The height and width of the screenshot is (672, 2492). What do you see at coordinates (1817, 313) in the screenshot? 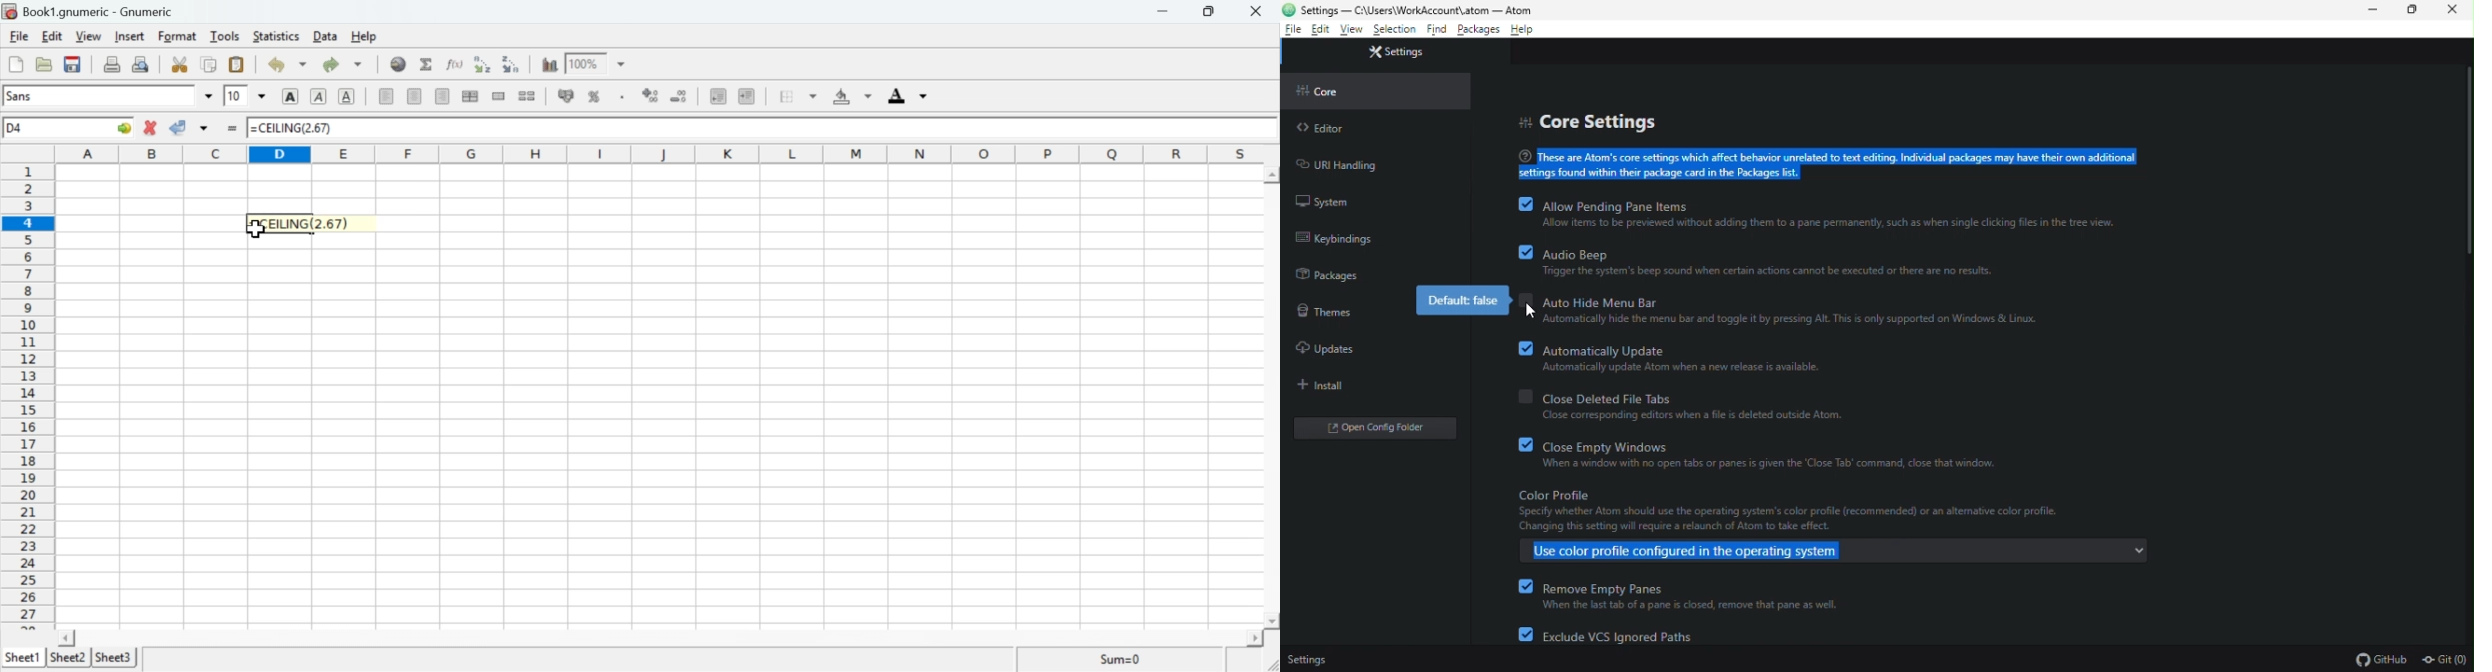
I see `Auto Hide Menu Bar
Automatically hide the menu bar and toggle it by pressing Al This is only supported on Windows & Linux.` at bounding box center [1817, 313].